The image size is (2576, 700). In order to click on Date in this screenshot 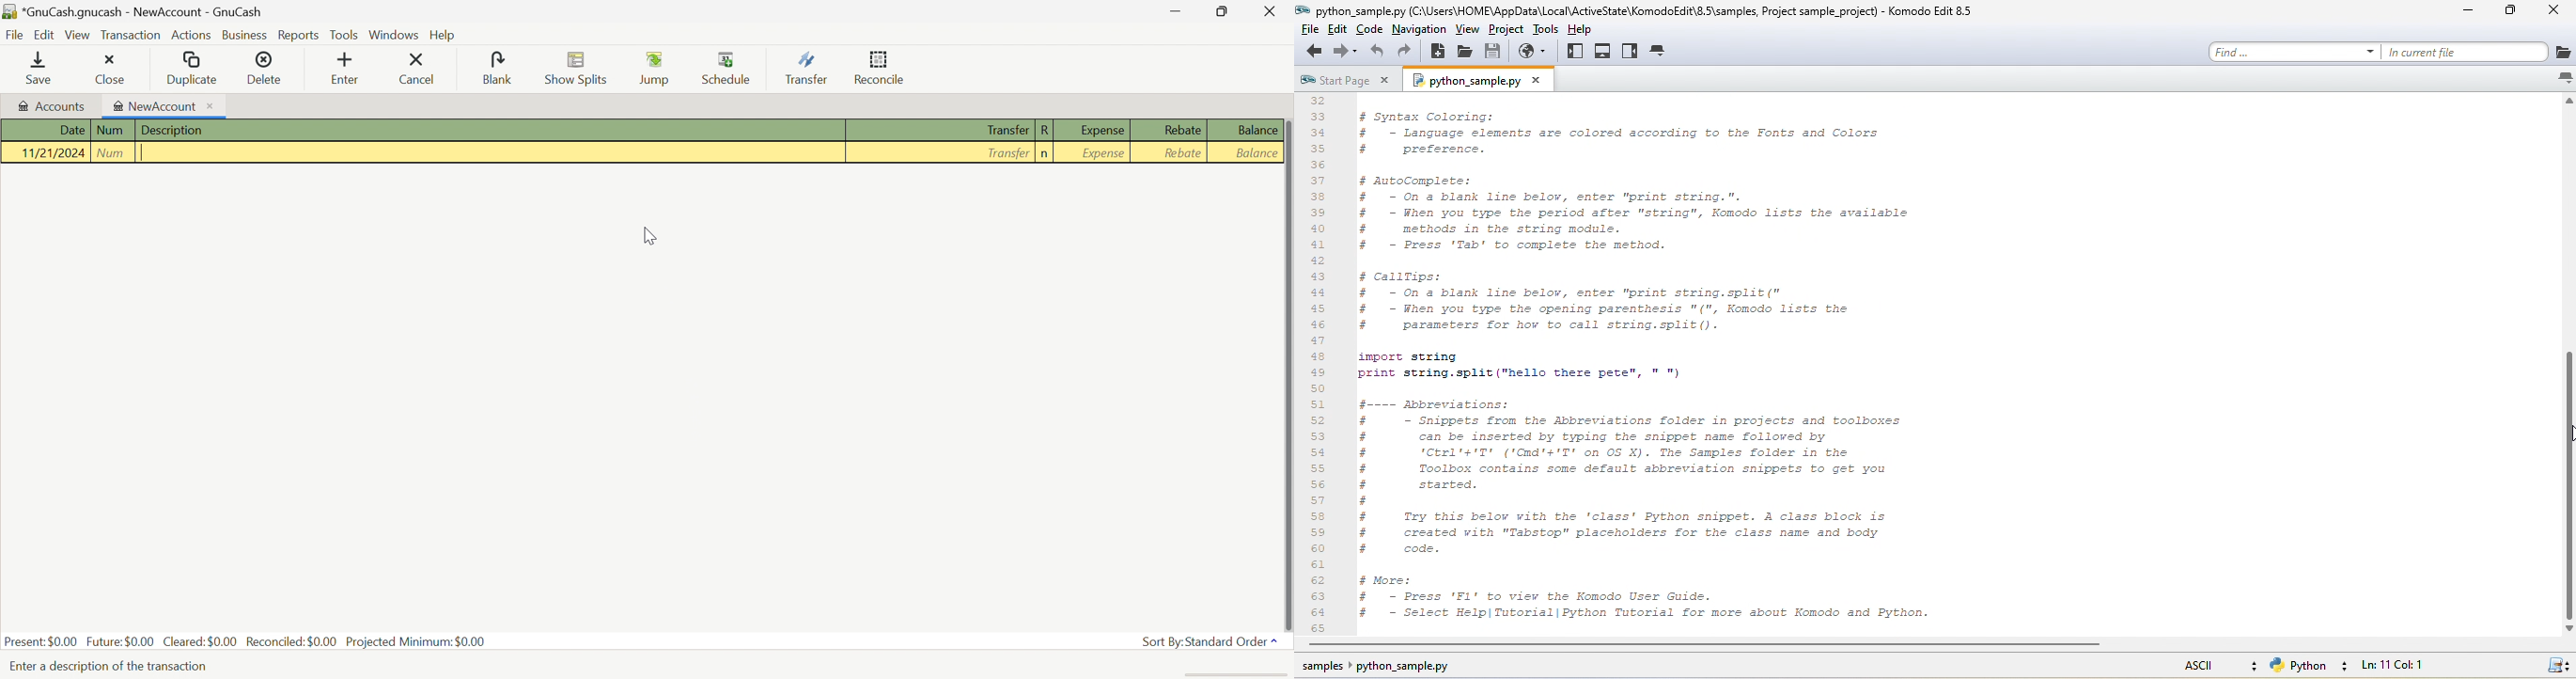, I will do `click(72, 130)`.